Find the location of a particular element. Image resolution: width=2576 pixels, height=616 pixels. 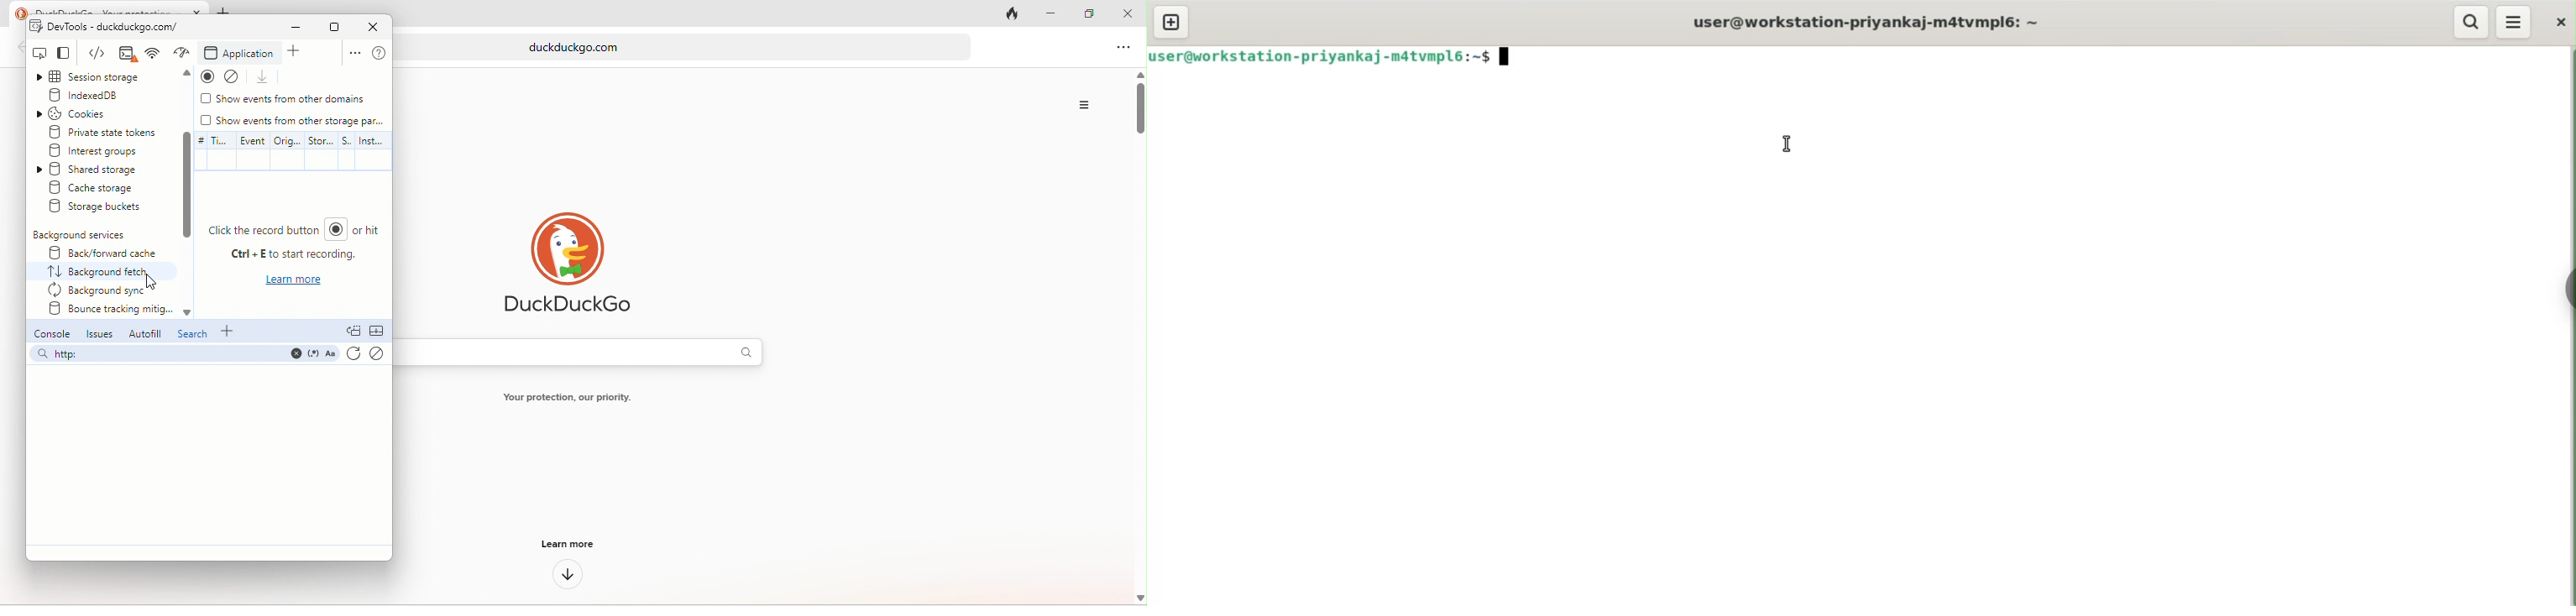

user@workstation-priyankaj-m4tvmpl6:~ is located at coordinates (1868, 22).